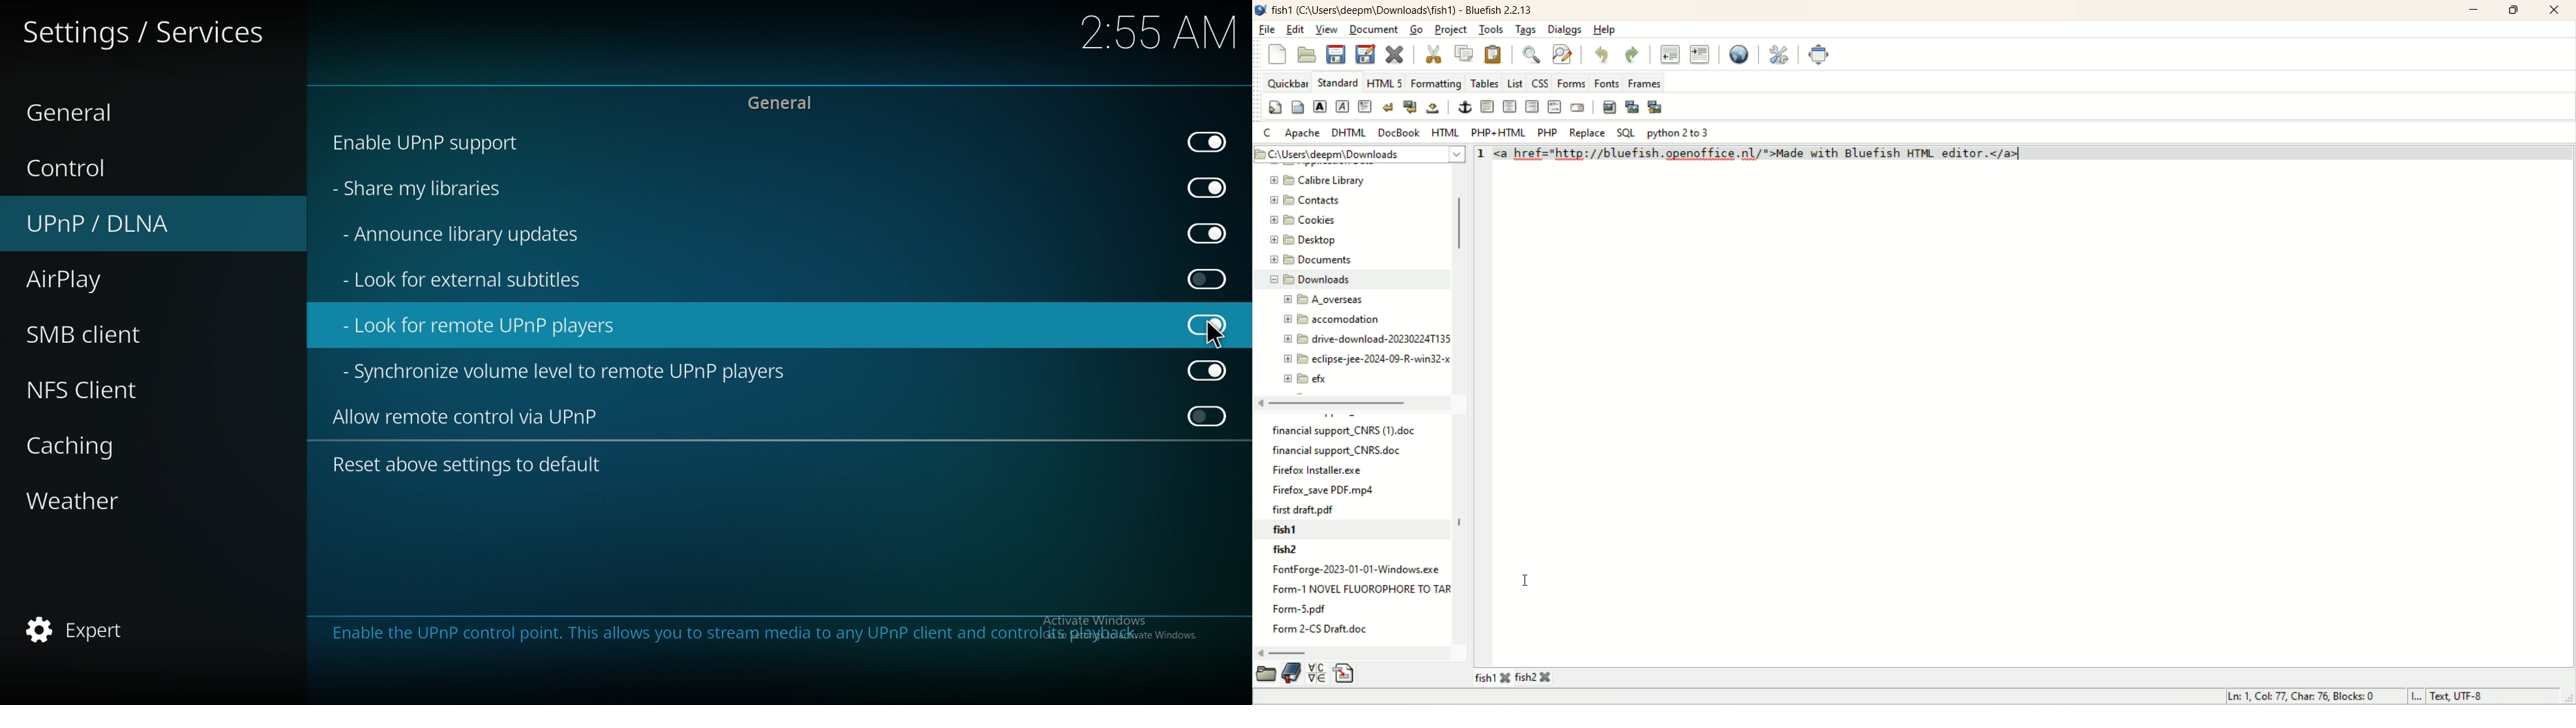 The width and height of the screenshot is (2576, 728). What do you see at coordinates (482, 324) in the screenshot?
I see `look for remote upnp players` at bounding box center [482, 324].